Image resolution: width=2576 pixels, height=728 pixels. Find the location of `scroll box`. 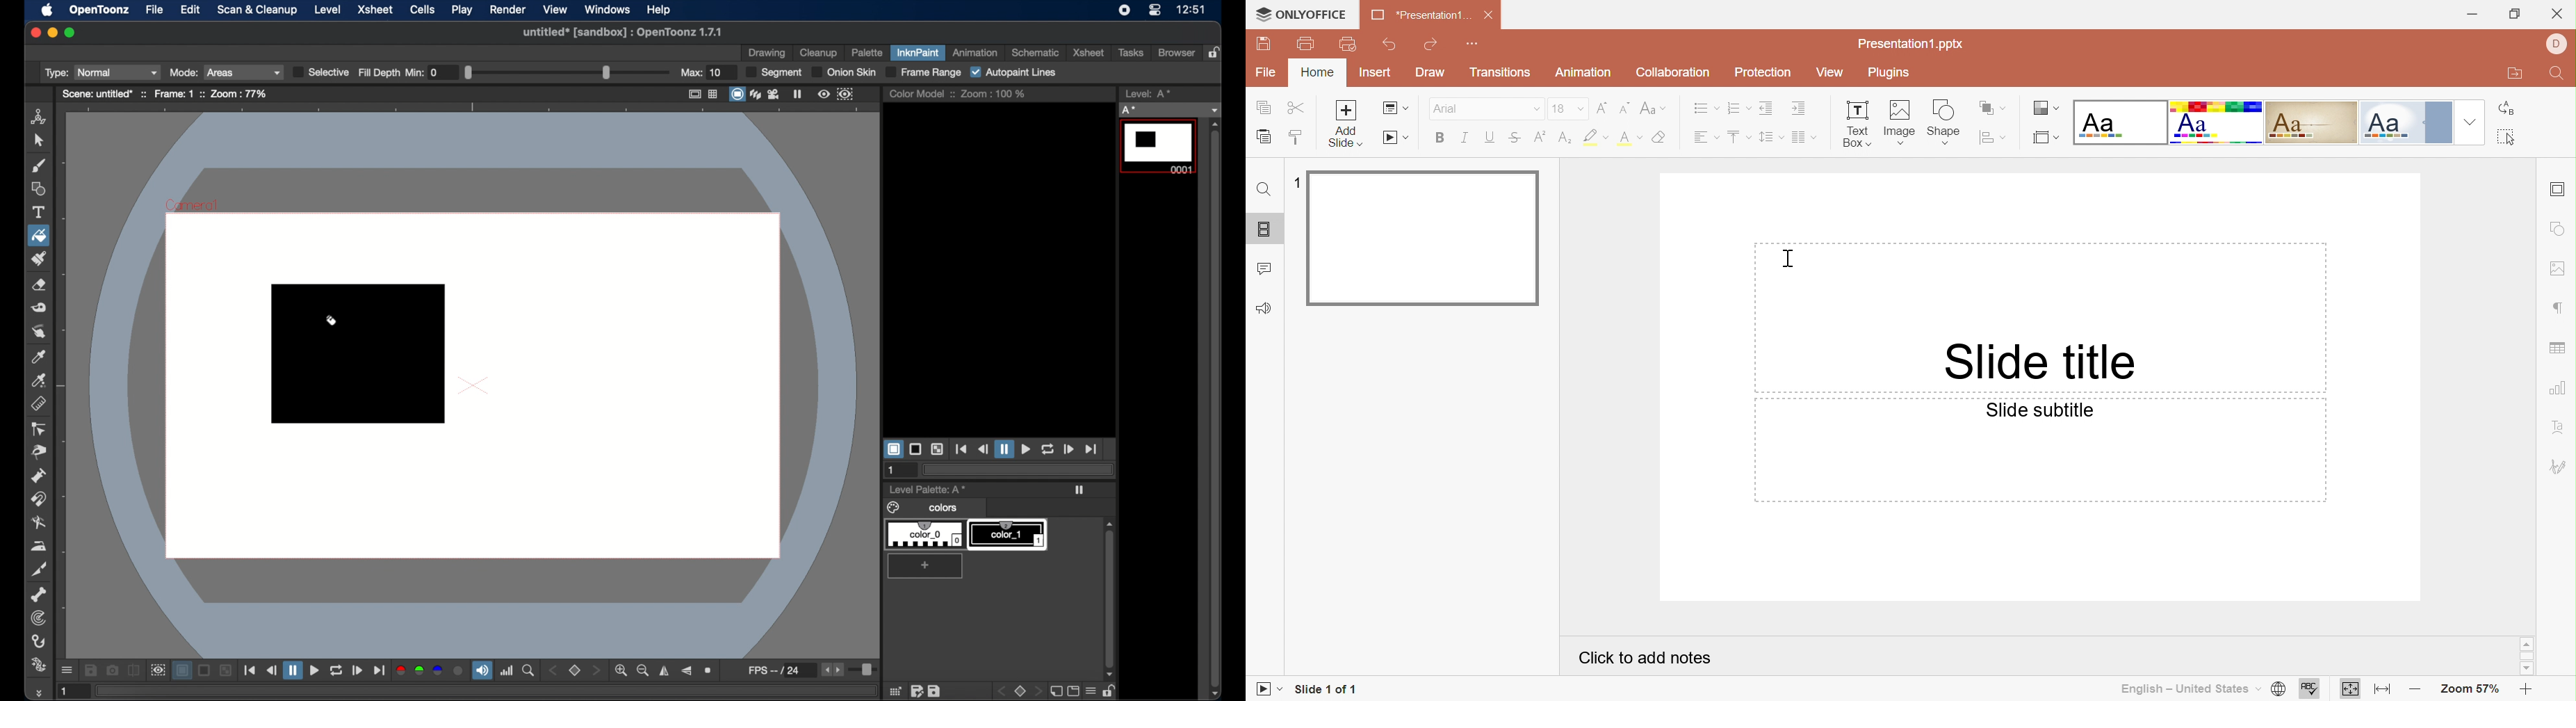

scroll box is located at coordinates (1109, 590).